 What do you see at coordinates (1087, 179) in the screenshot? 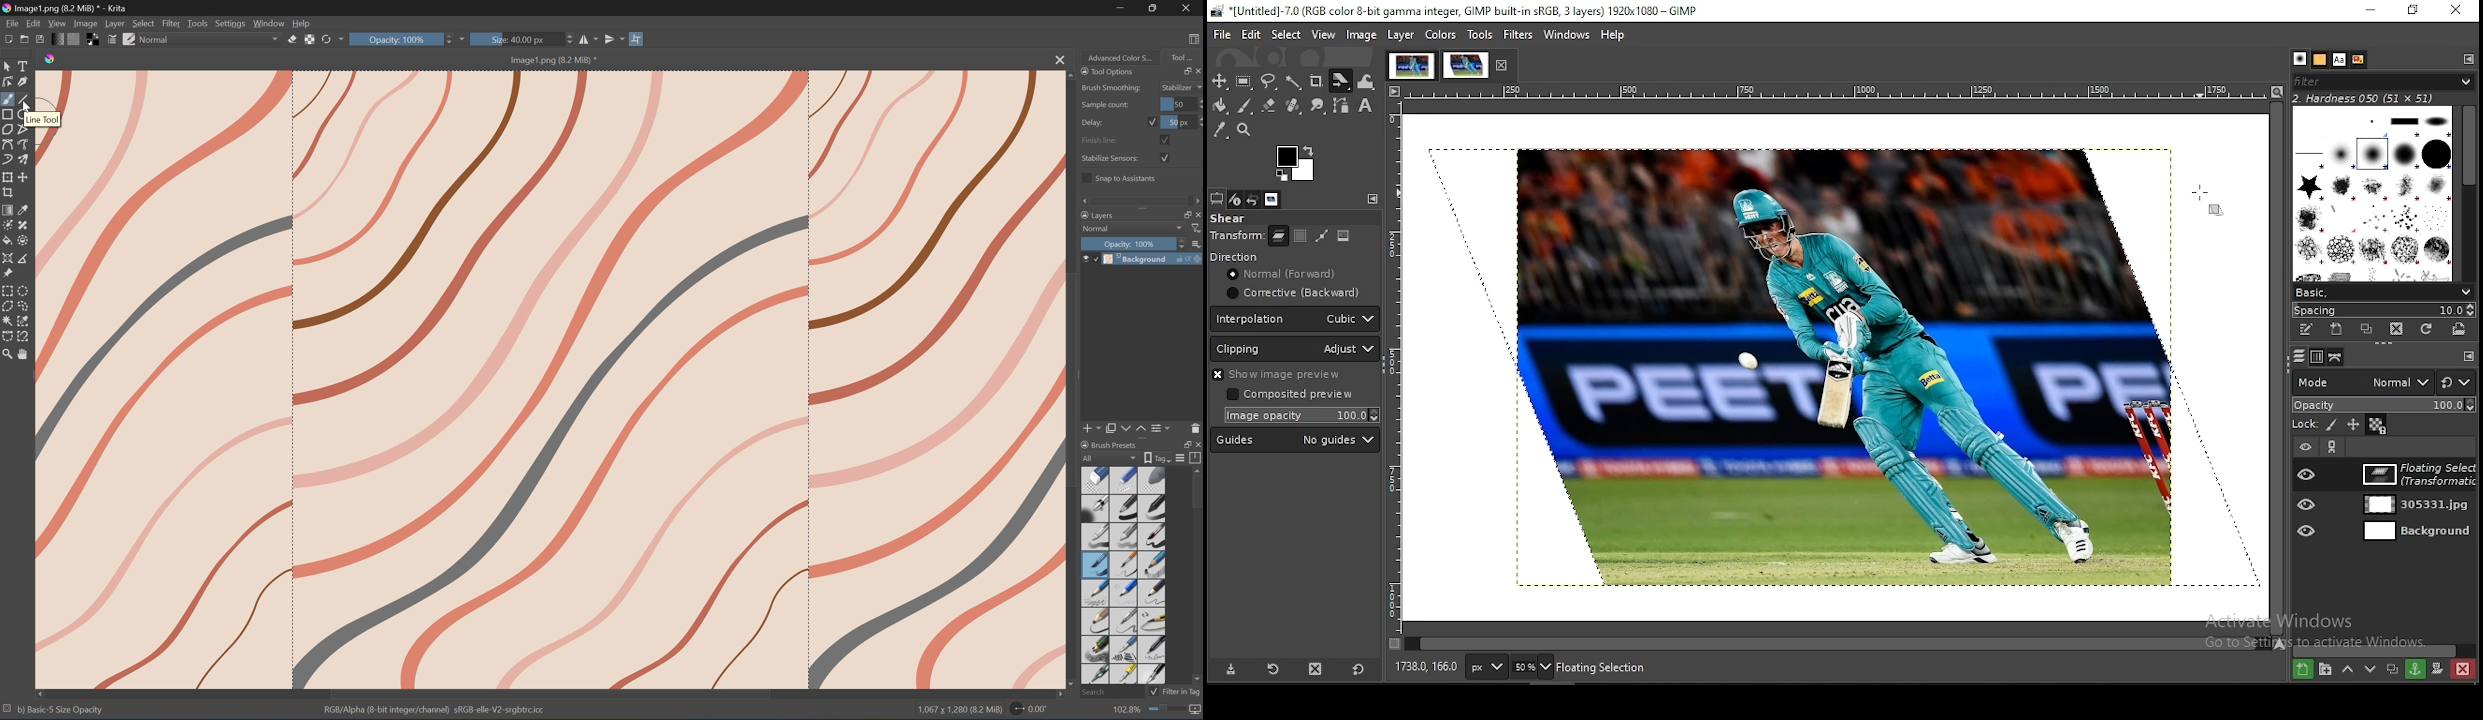
I see `Checkbox` at bounding box center [1087, 179].